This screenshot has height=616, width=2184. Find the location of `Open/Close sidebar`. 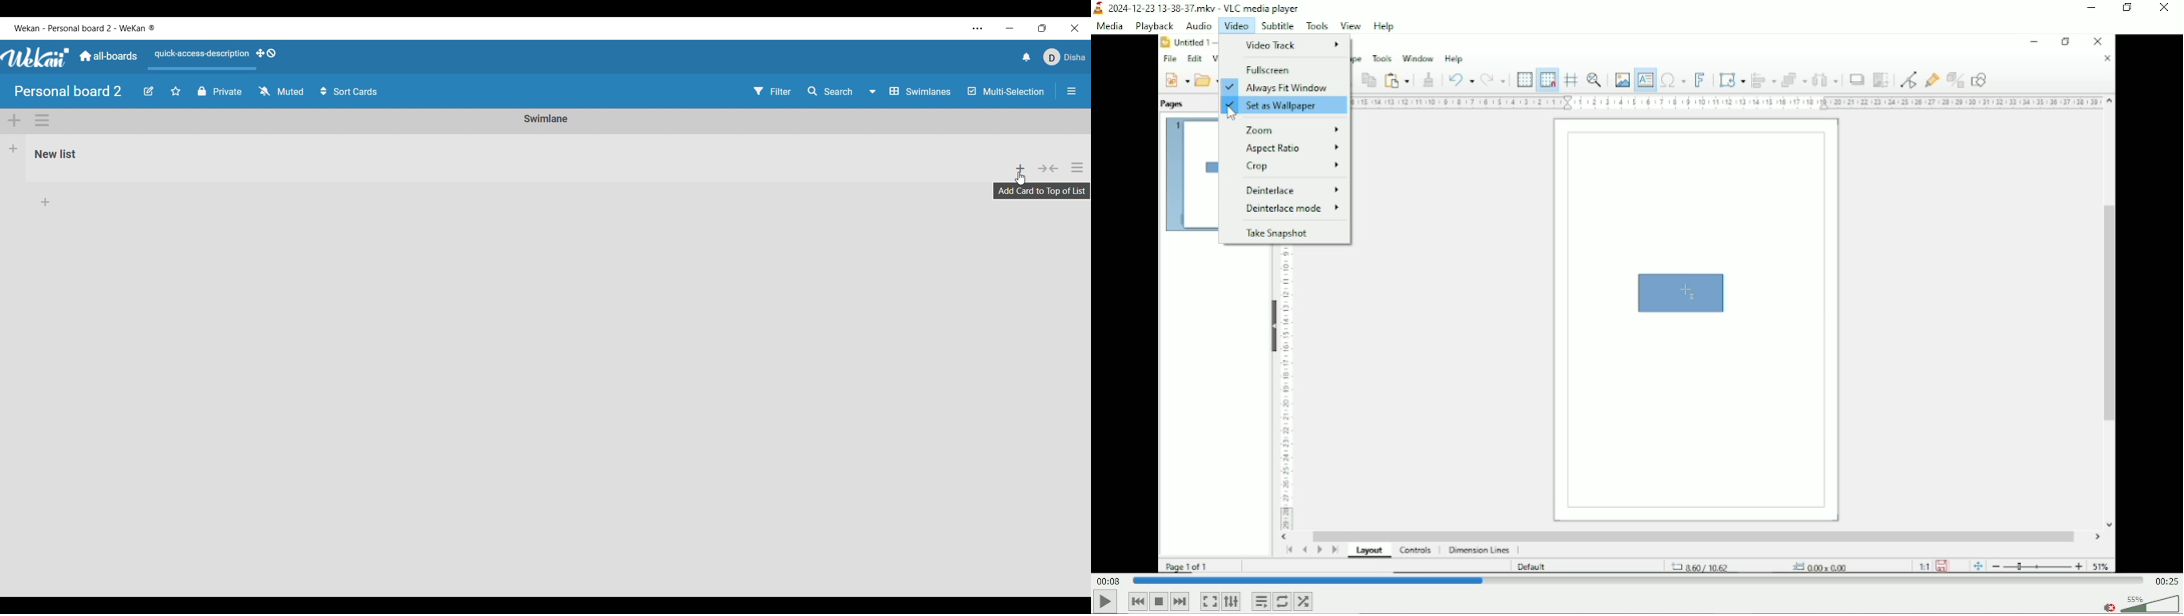

Open/Close sidebar is located at coordinates (1072, 91).